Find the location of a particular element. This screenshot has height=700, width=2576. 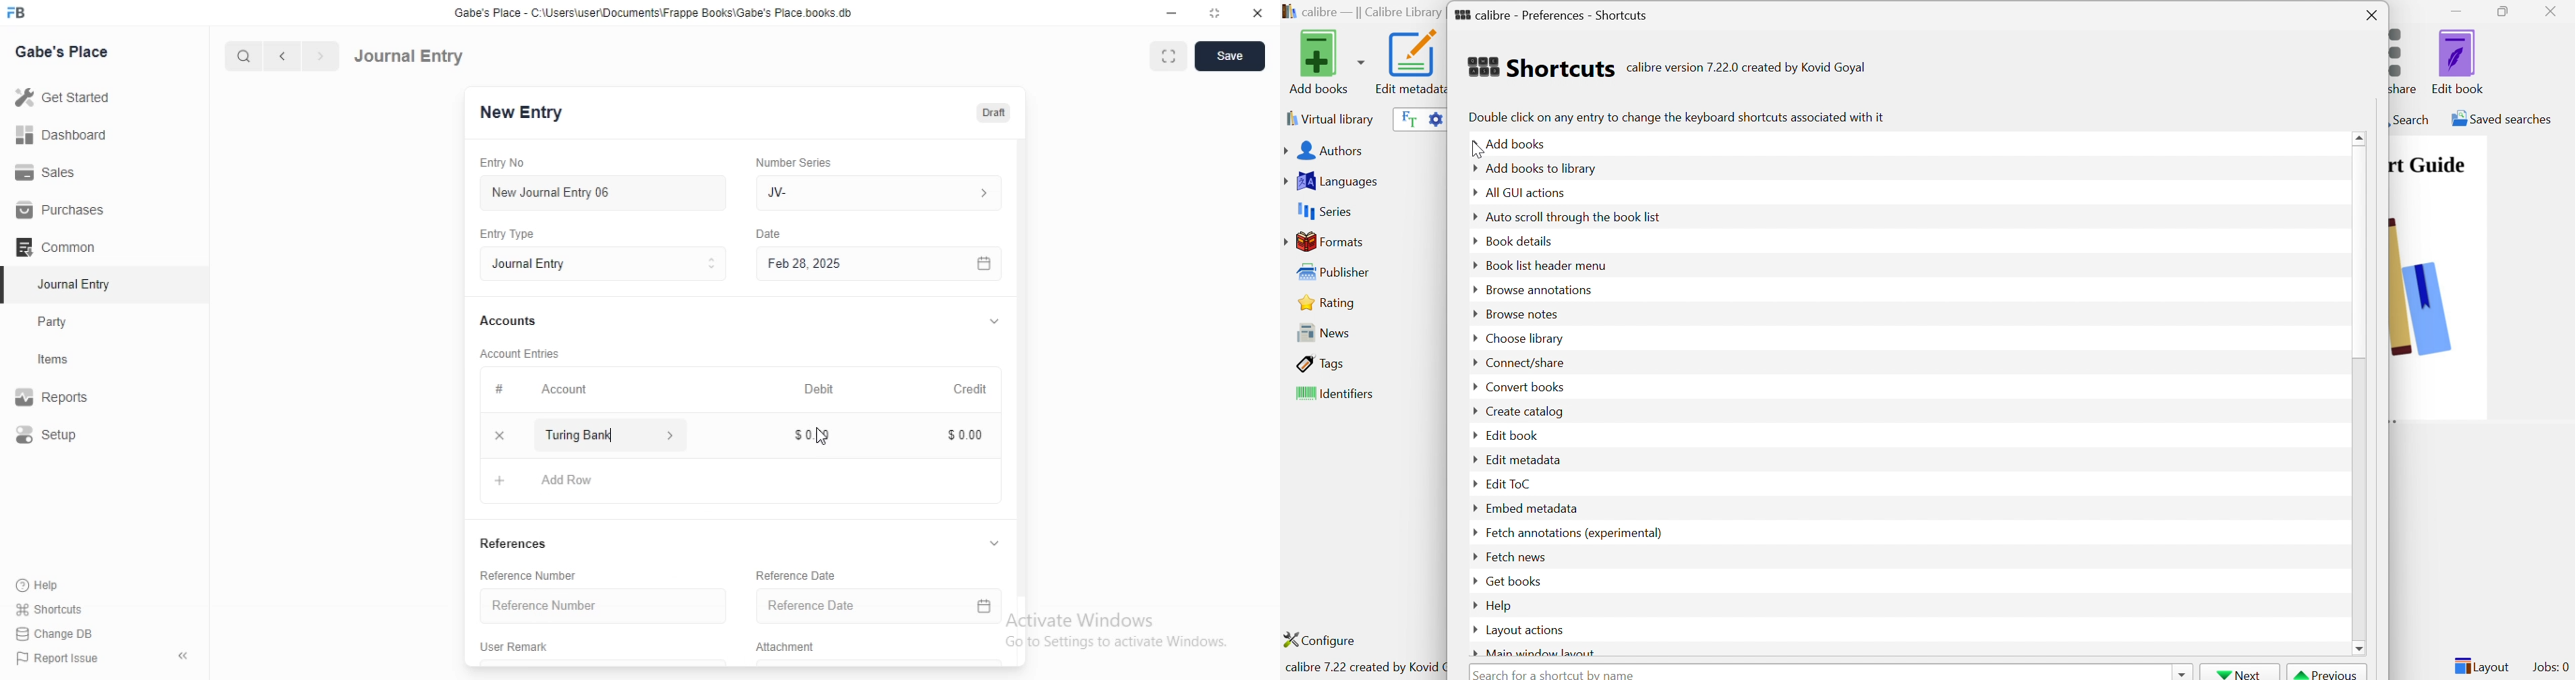

Drop Down is located at coordinates (1470, 629).